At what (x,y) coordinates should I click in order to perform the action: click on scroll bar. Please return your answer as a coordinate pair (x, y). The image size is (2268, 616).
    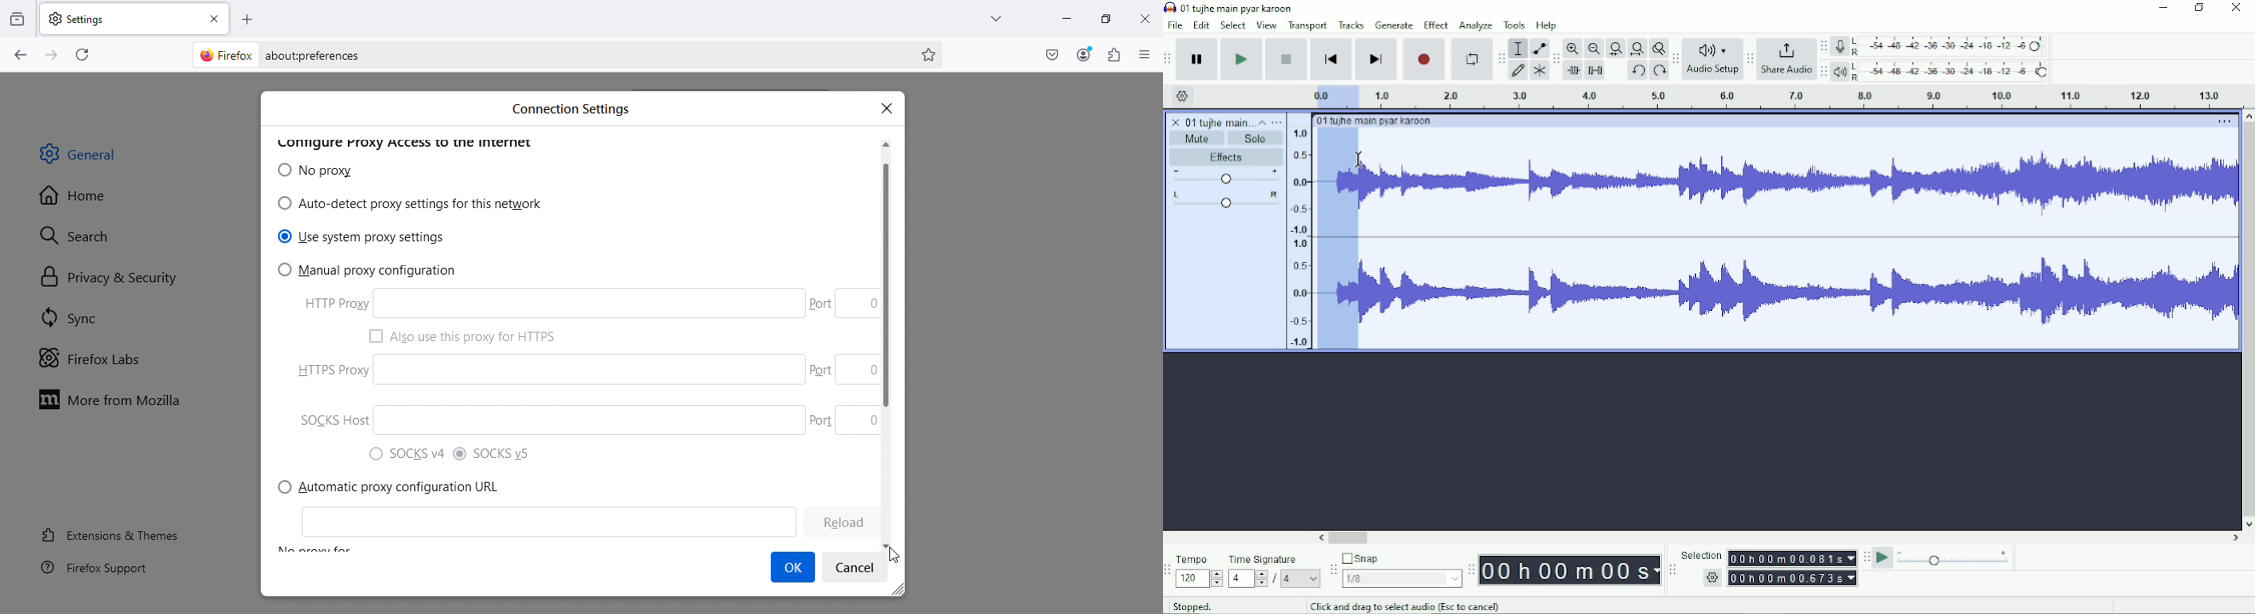
    Looking at the image, I should click on (896, 293).